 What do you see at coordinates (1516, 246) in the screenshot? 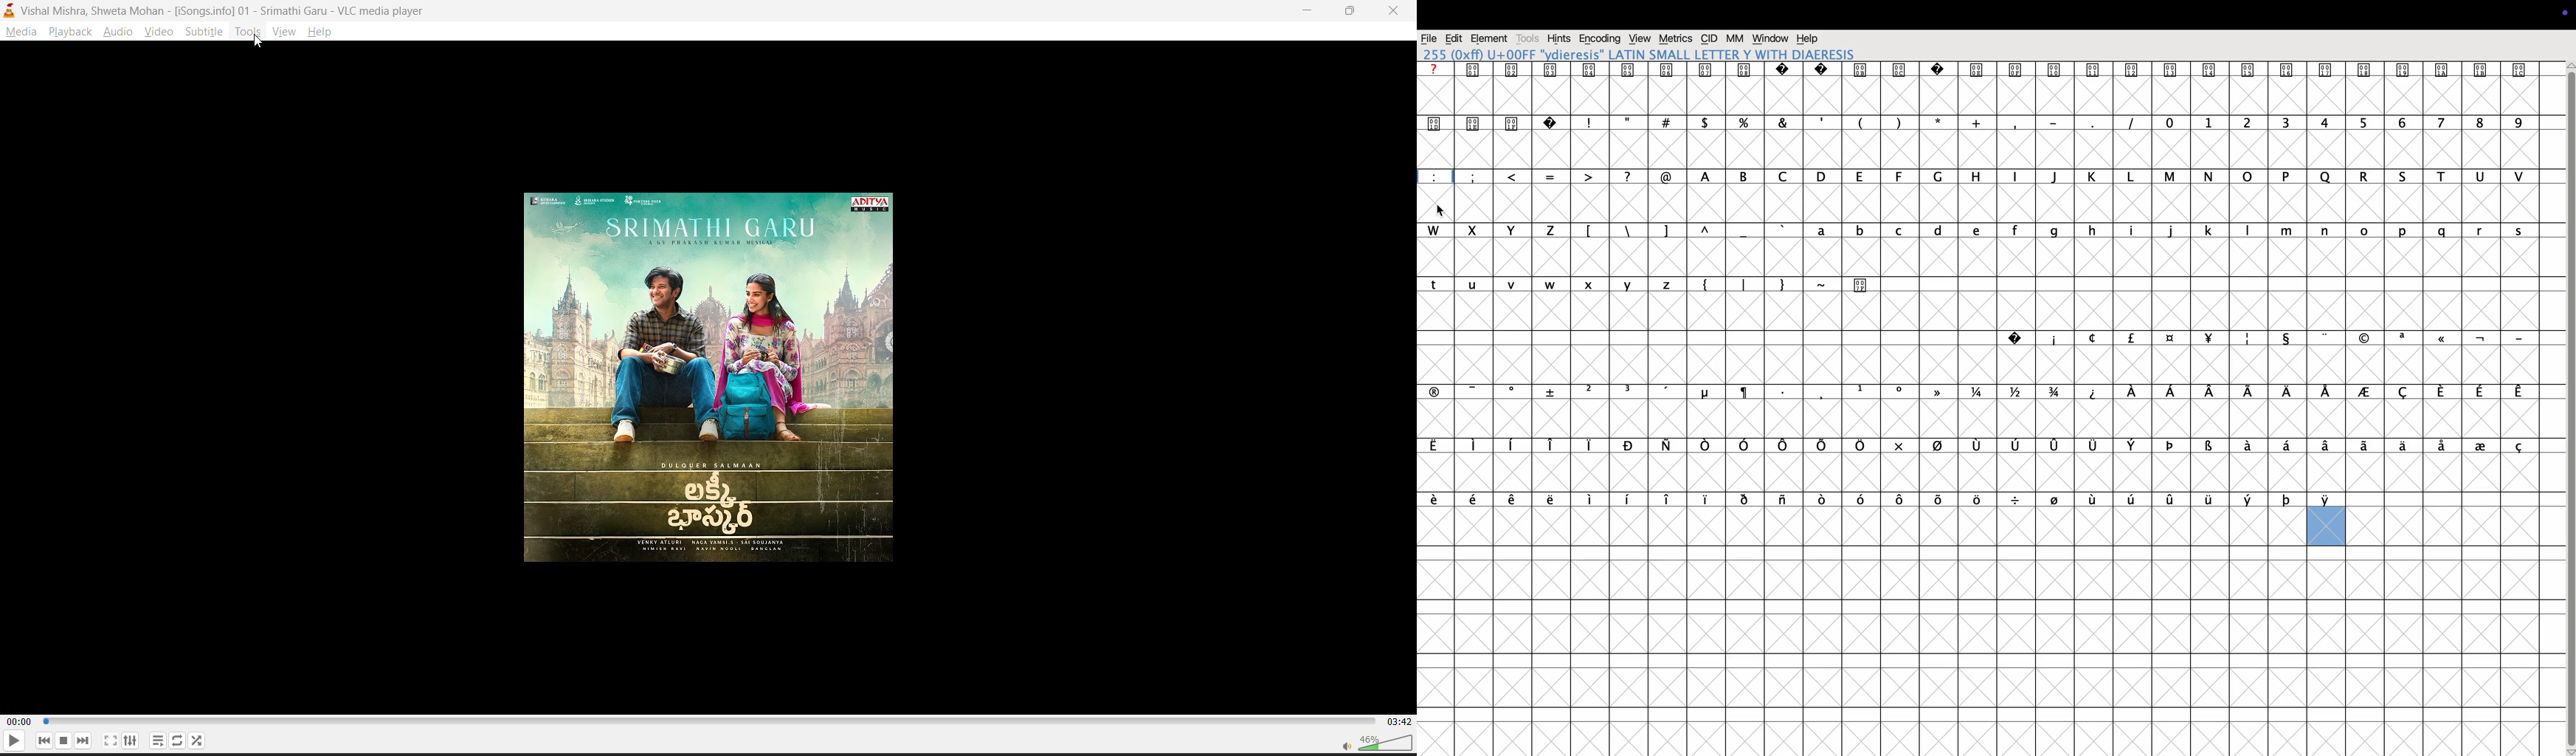
I see `y` at bounding box center [1516, 246].